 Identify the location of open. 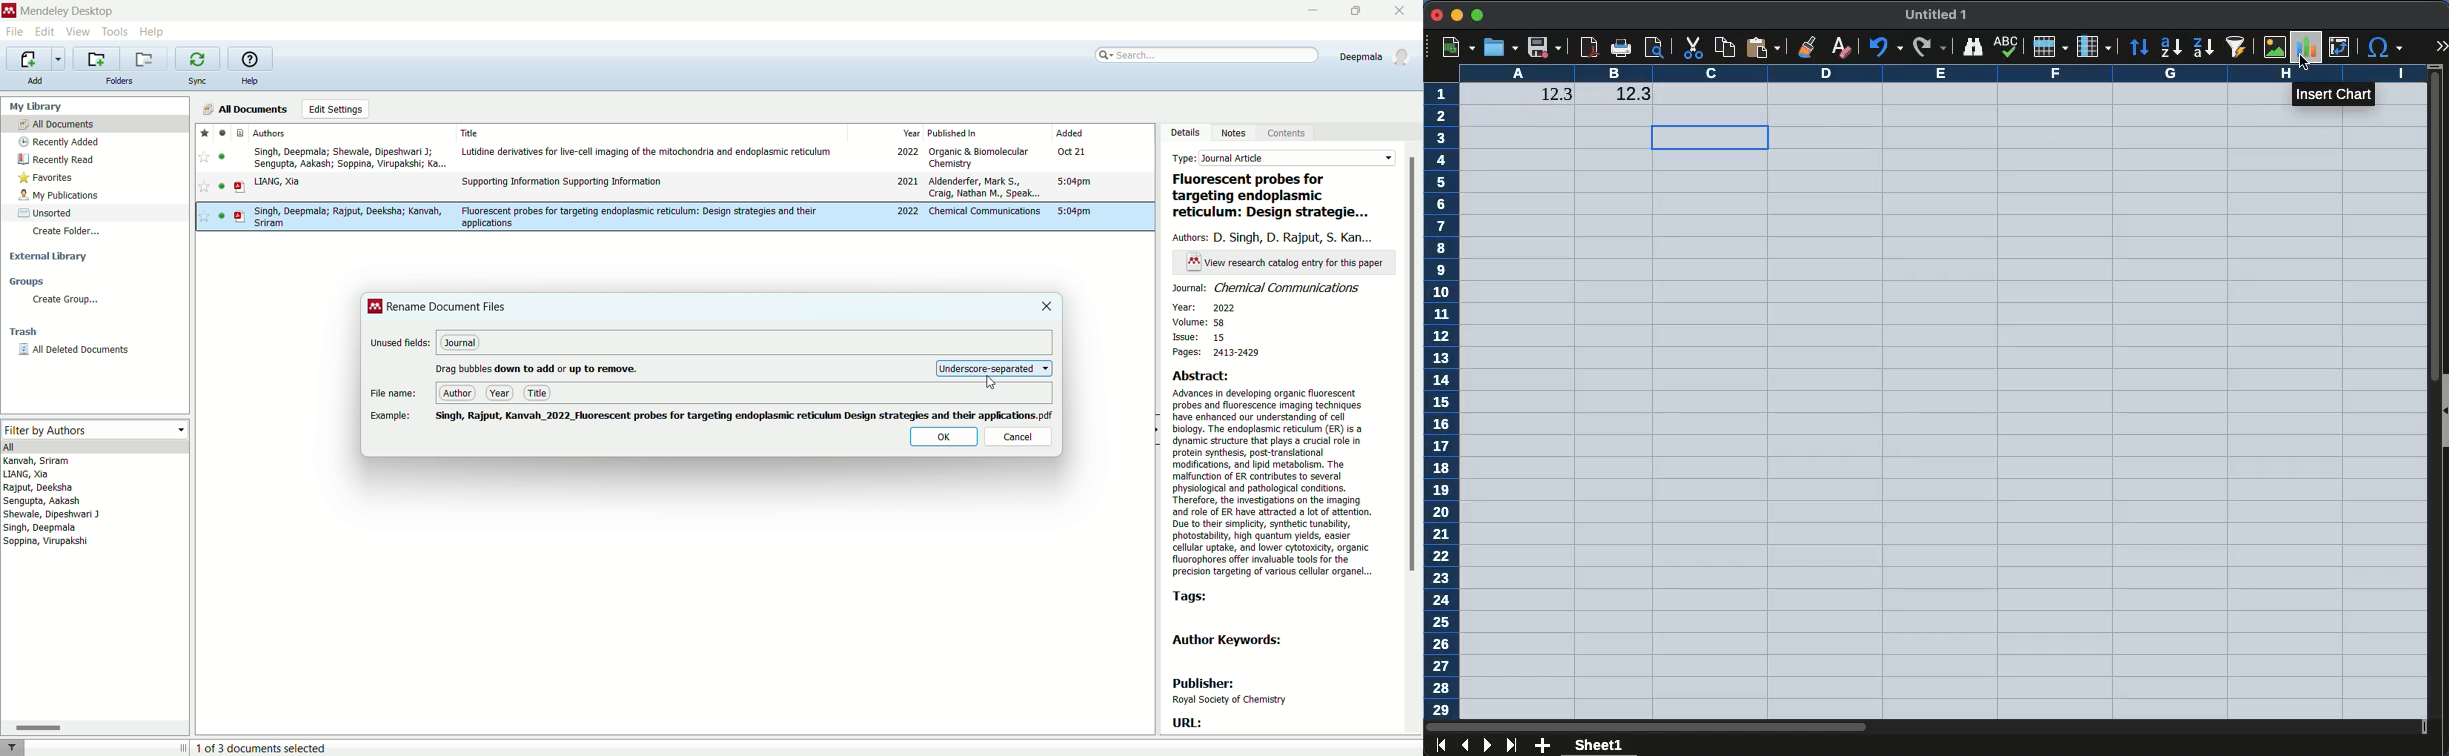
(1499, 47).